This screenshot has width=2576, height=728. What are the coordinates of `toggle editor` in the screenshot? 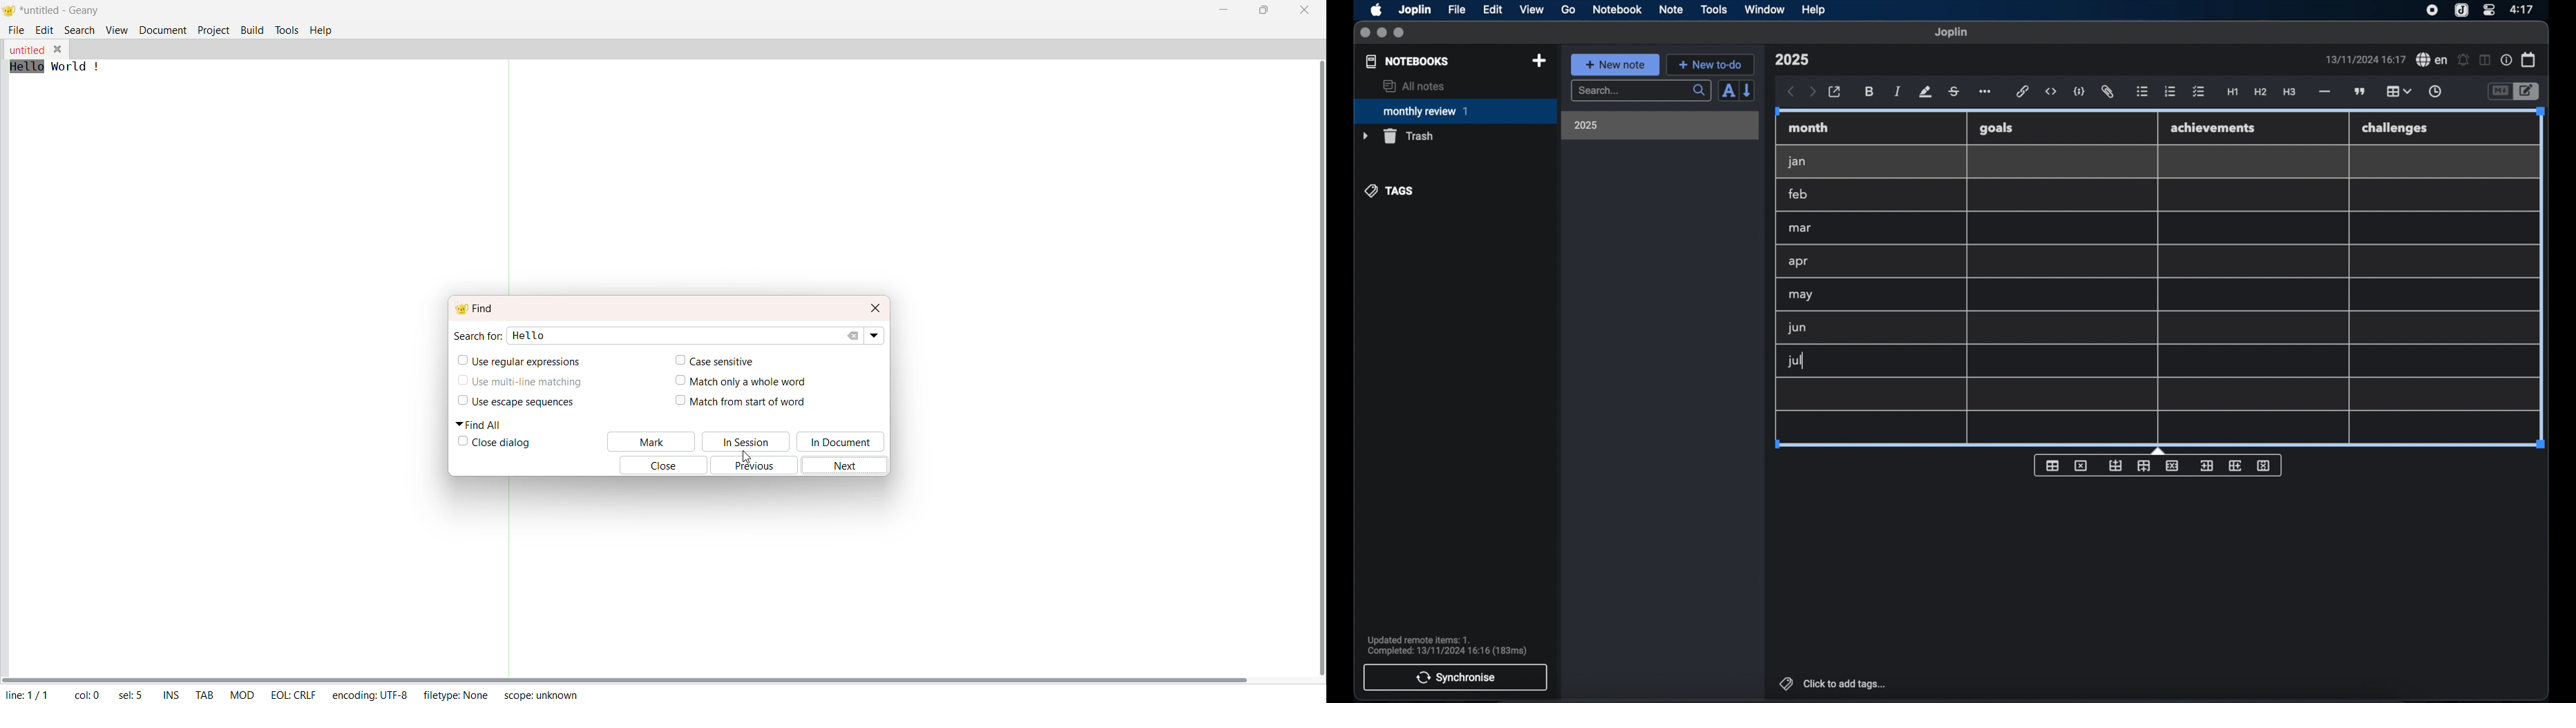 It's located at (2500, 92).